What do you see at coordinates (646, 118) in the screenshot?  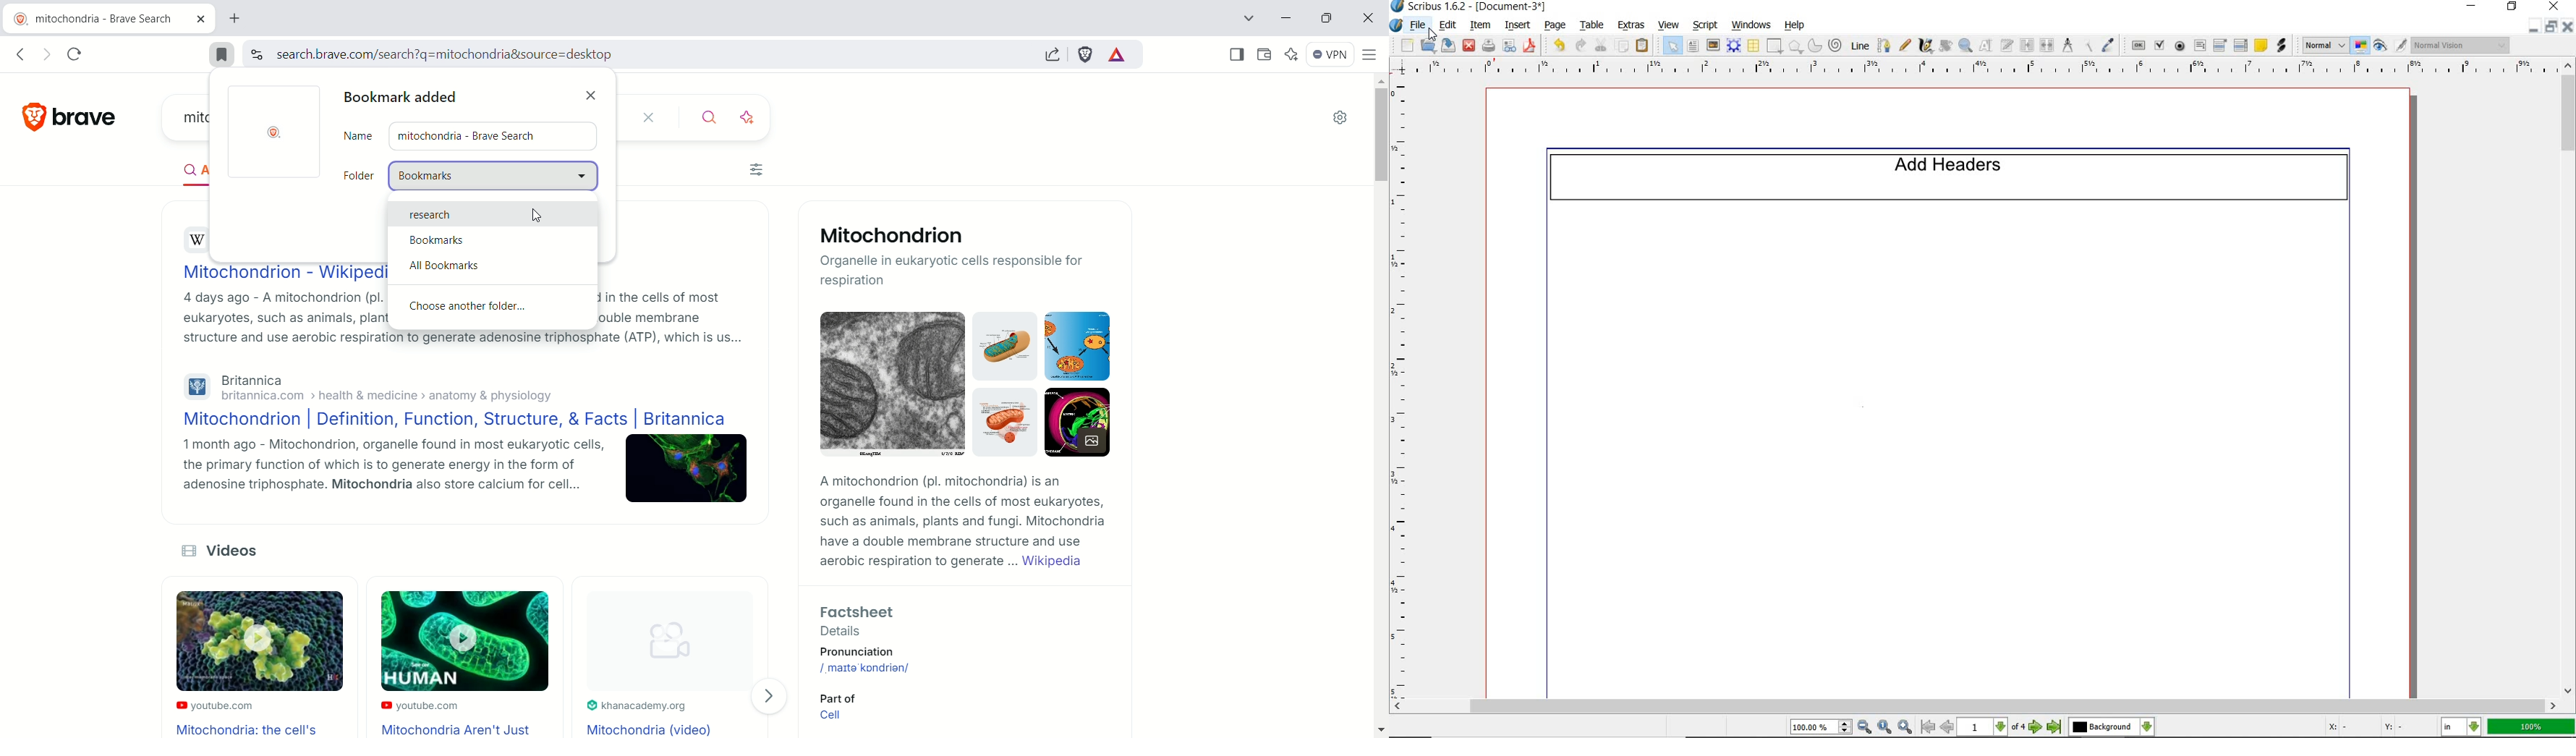 I see `close` at bounding box center [646, 118].